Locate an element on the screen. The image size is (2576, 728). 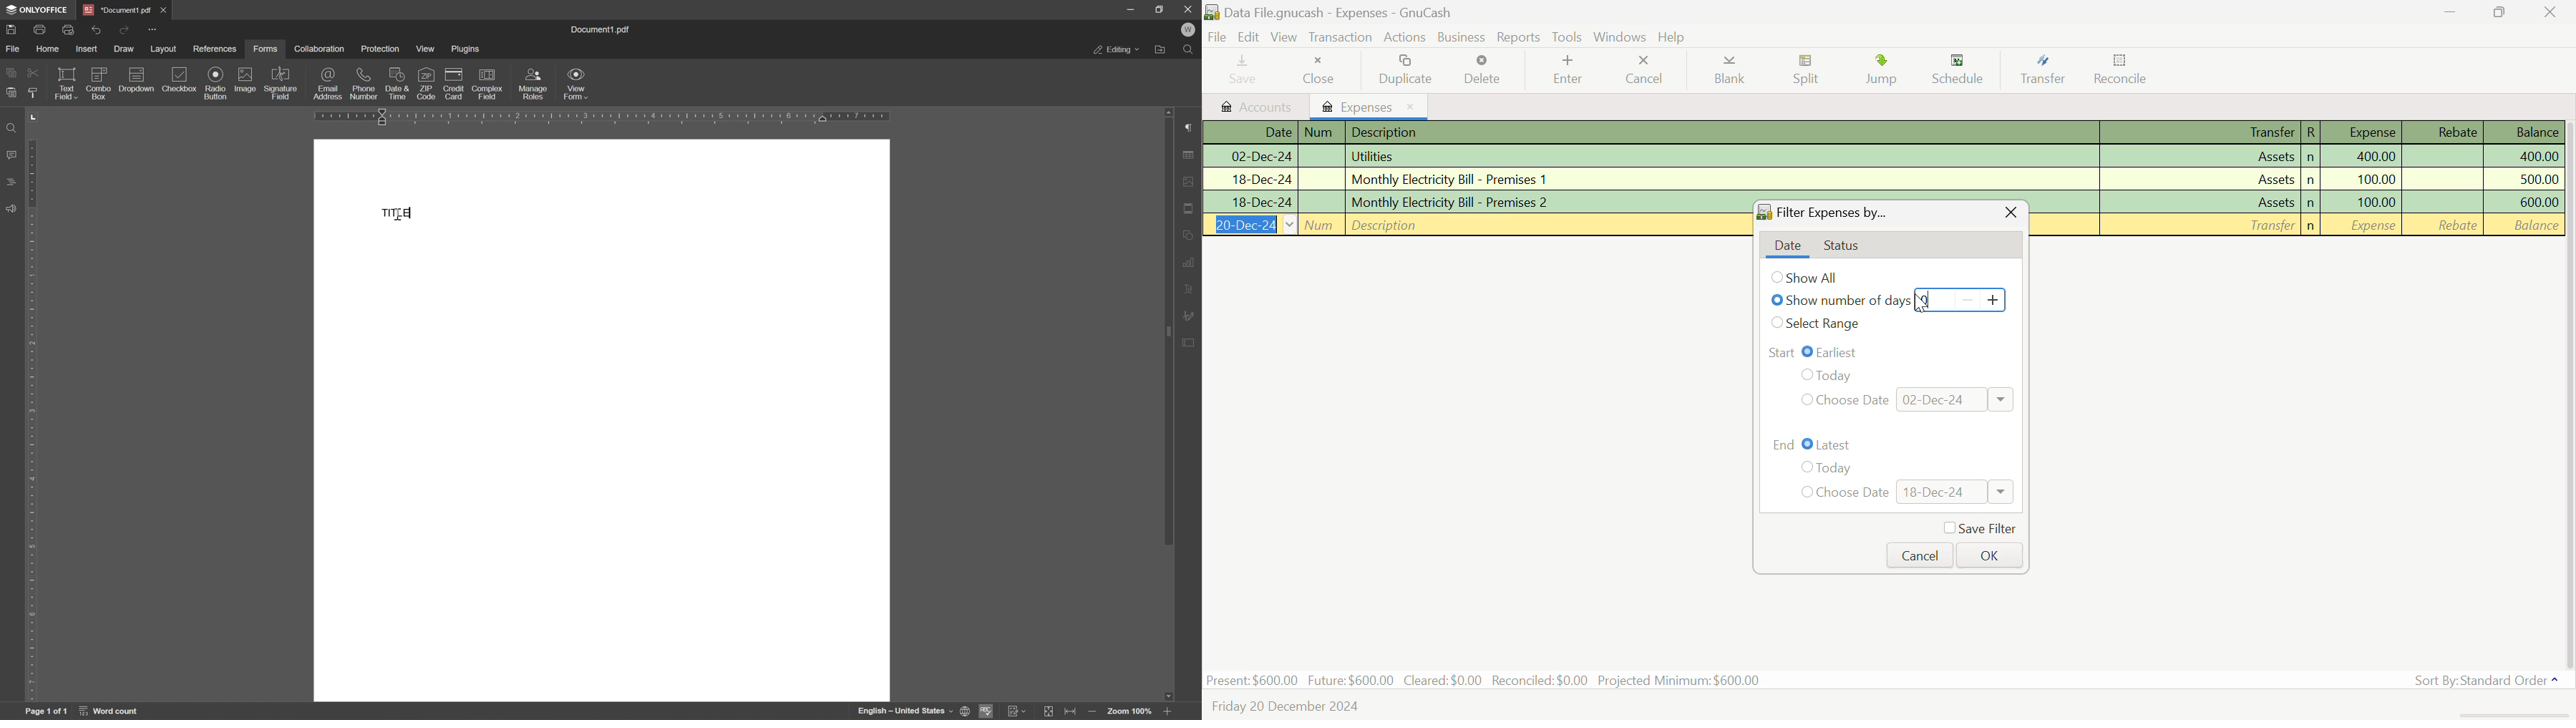
View is located at coordinates (1284, 38).